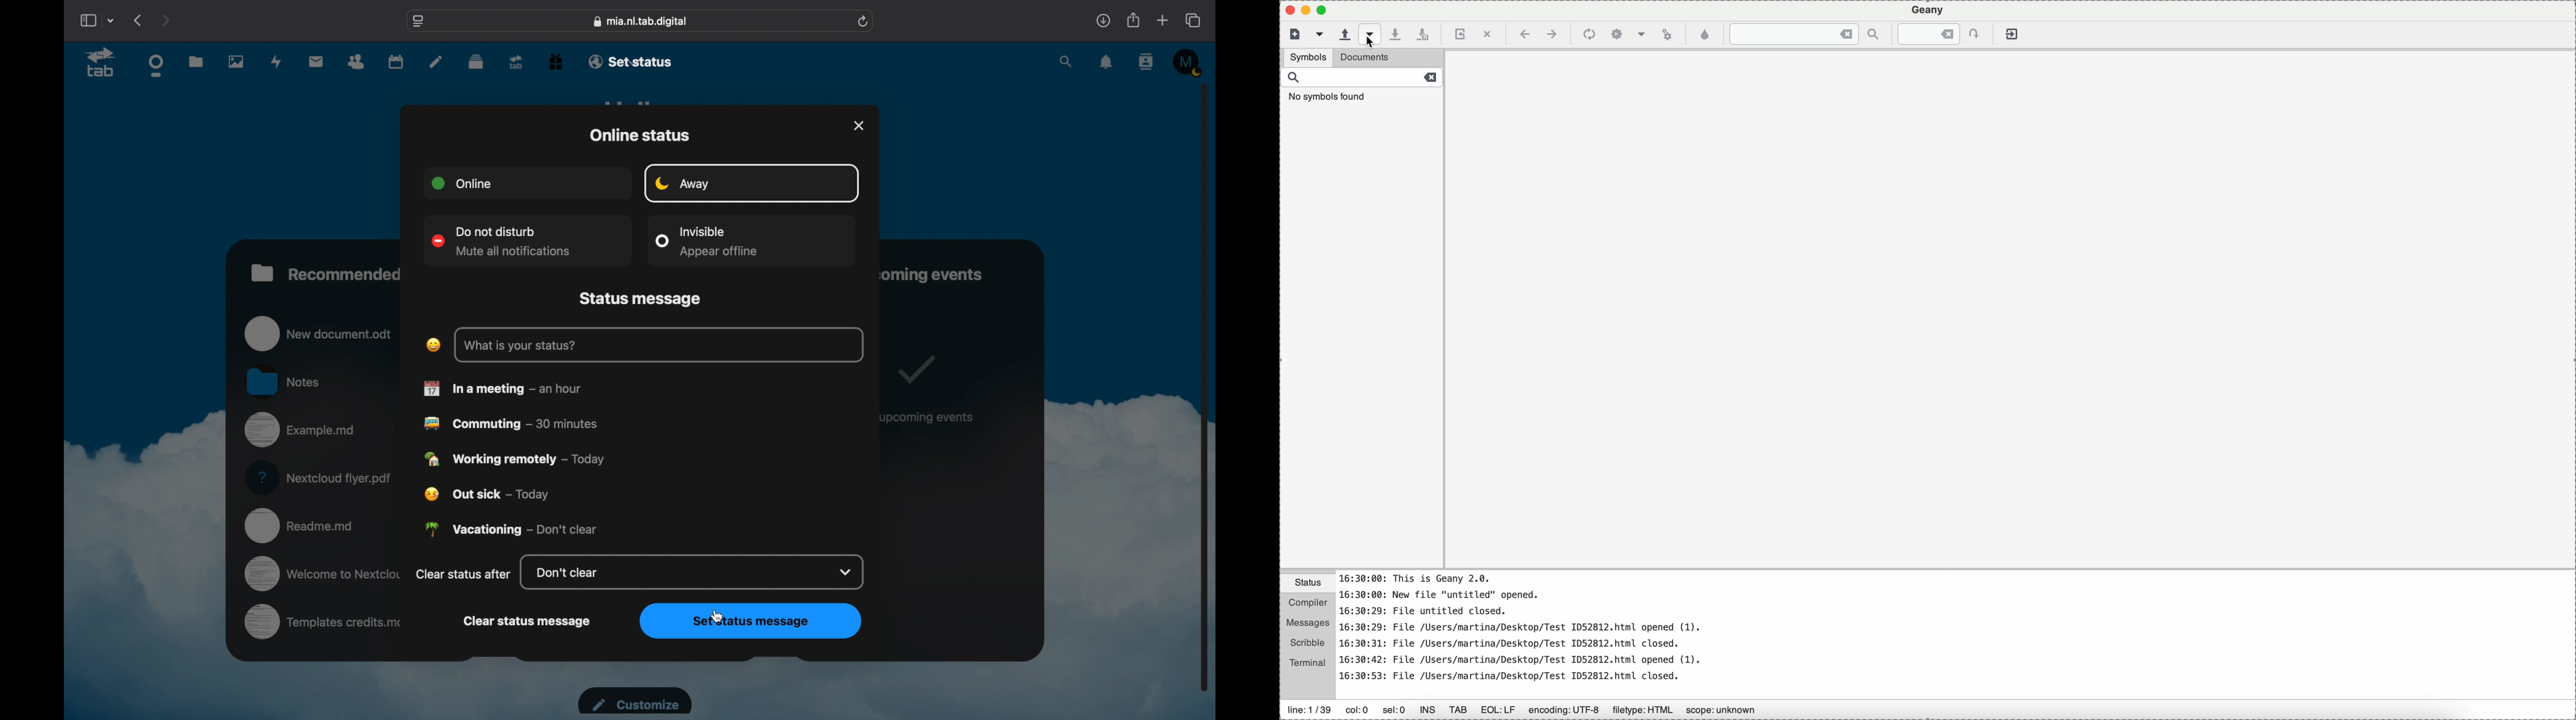  I want to click on activity, so click(279, 61).